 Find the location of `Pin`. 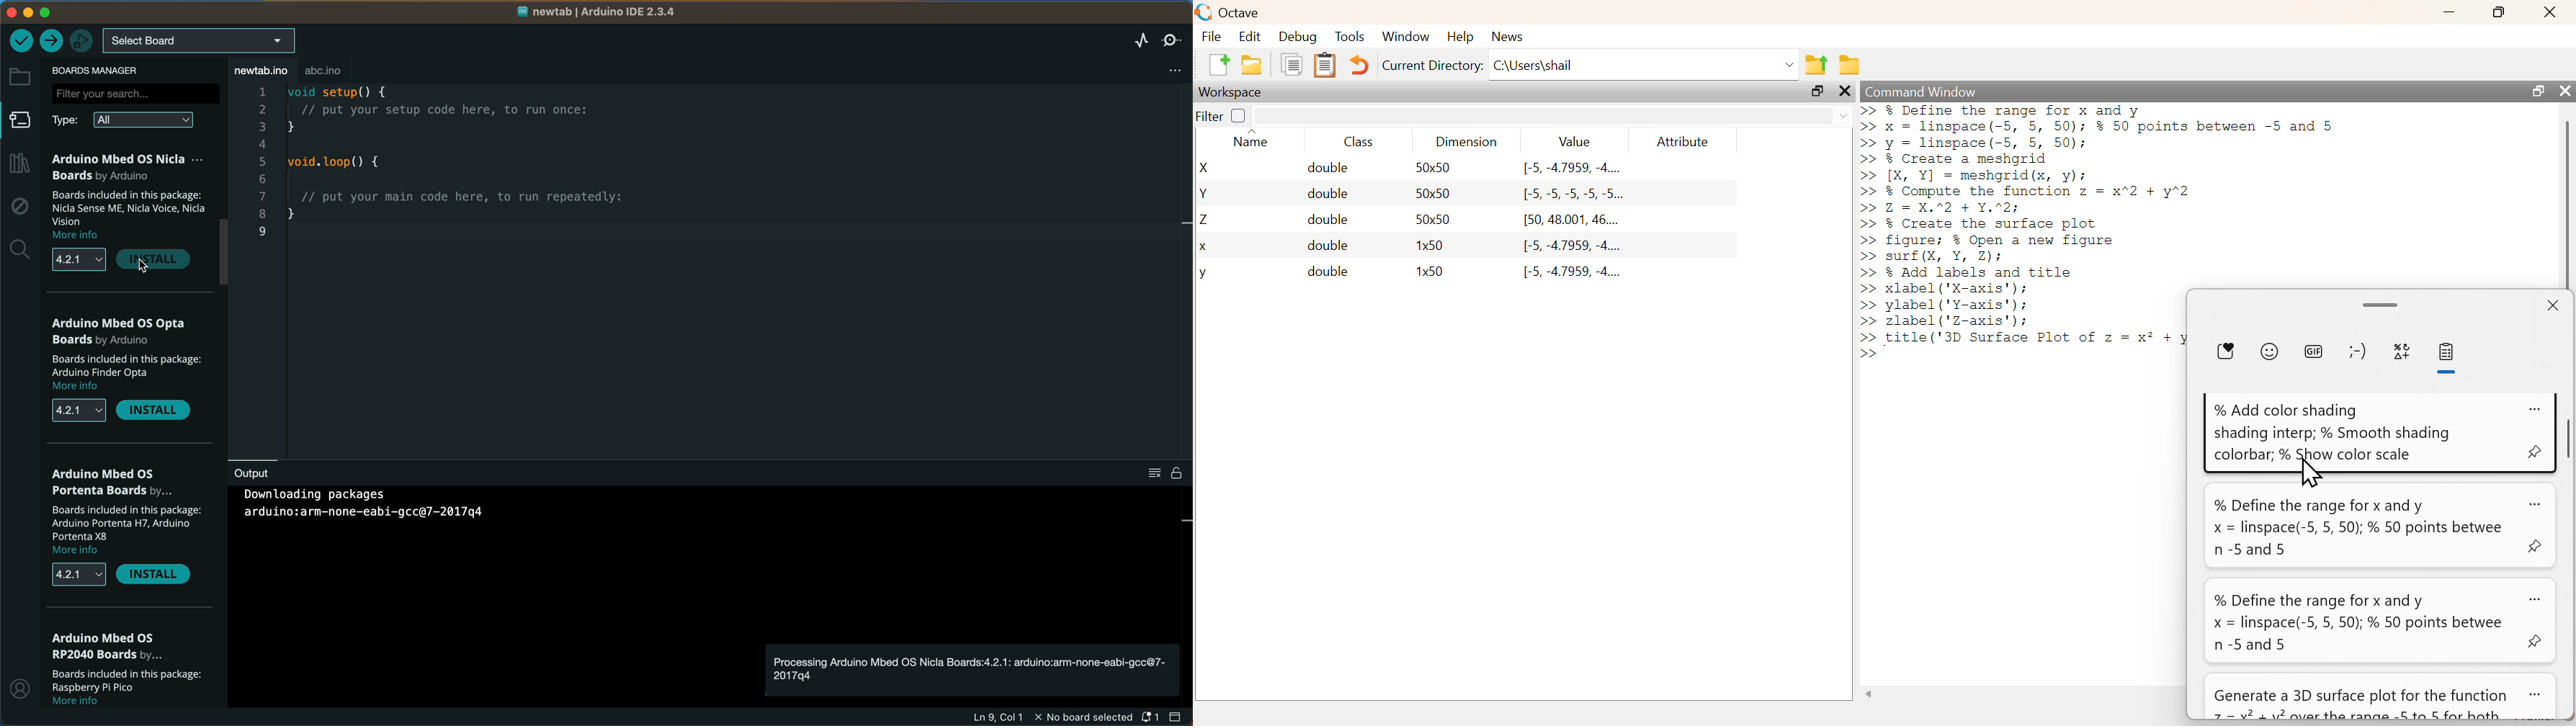

Pin is located at coordinates (2531, 451).